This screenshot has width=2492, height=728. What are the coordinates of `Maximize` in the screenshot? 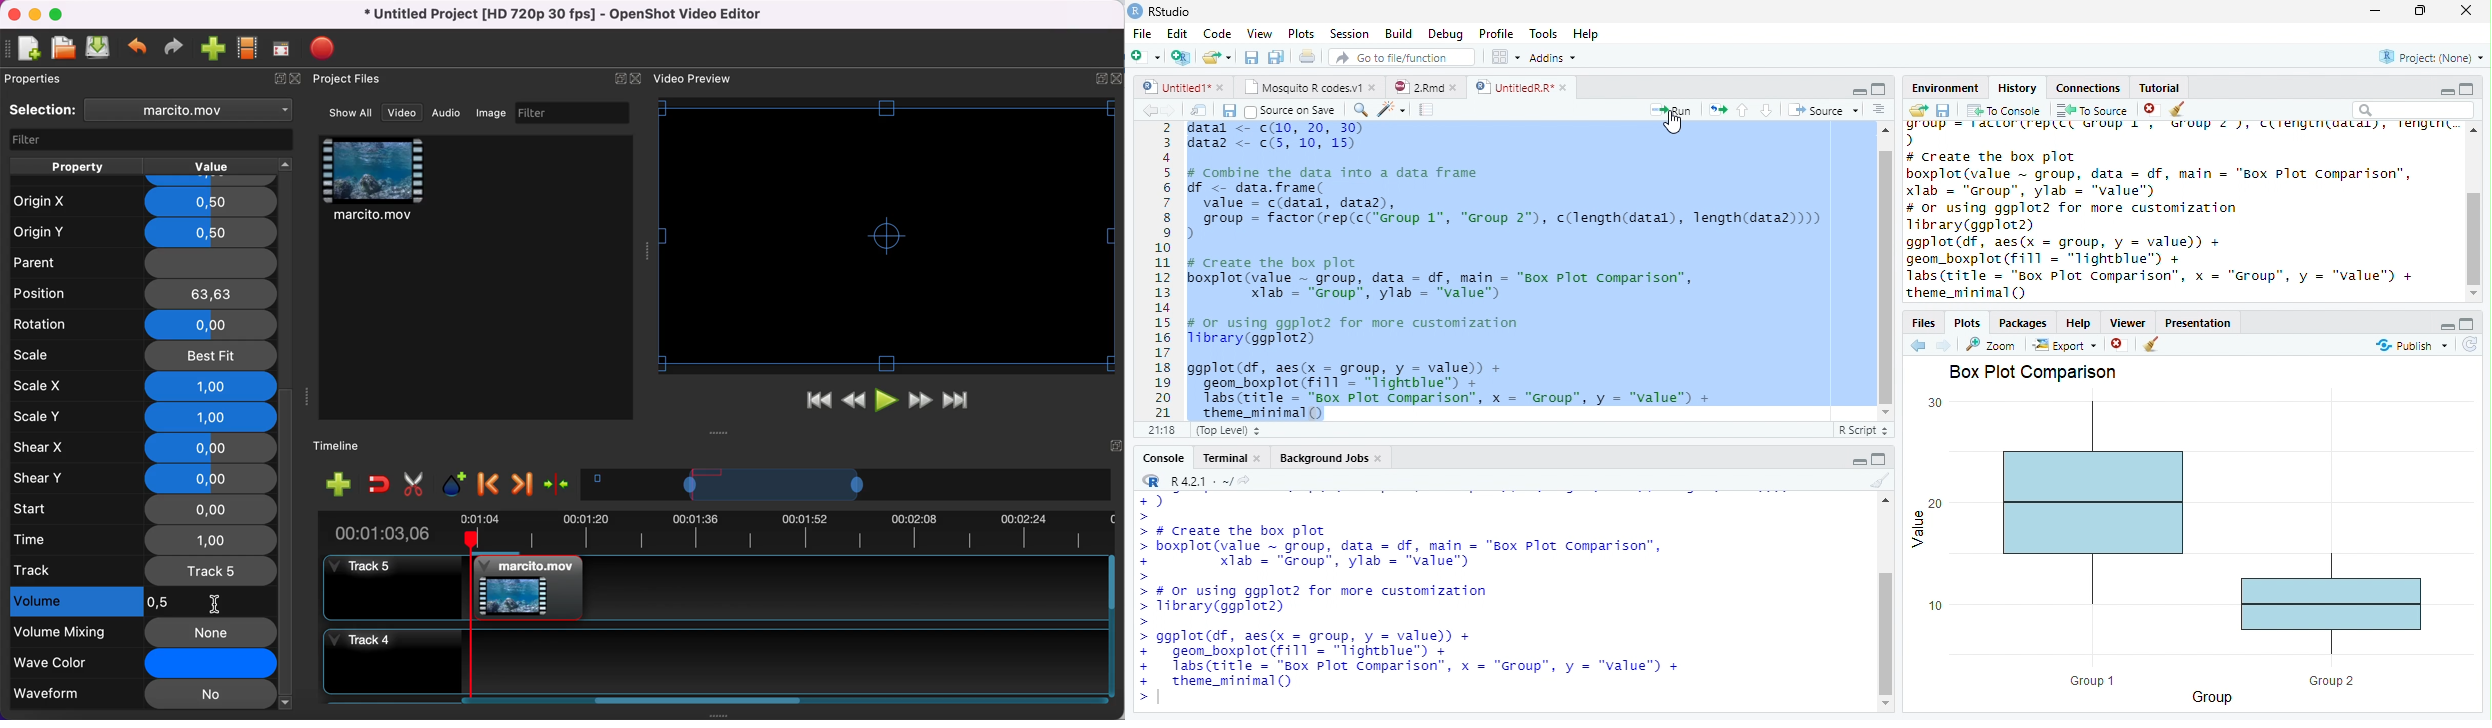 It's located at (2467, 324).